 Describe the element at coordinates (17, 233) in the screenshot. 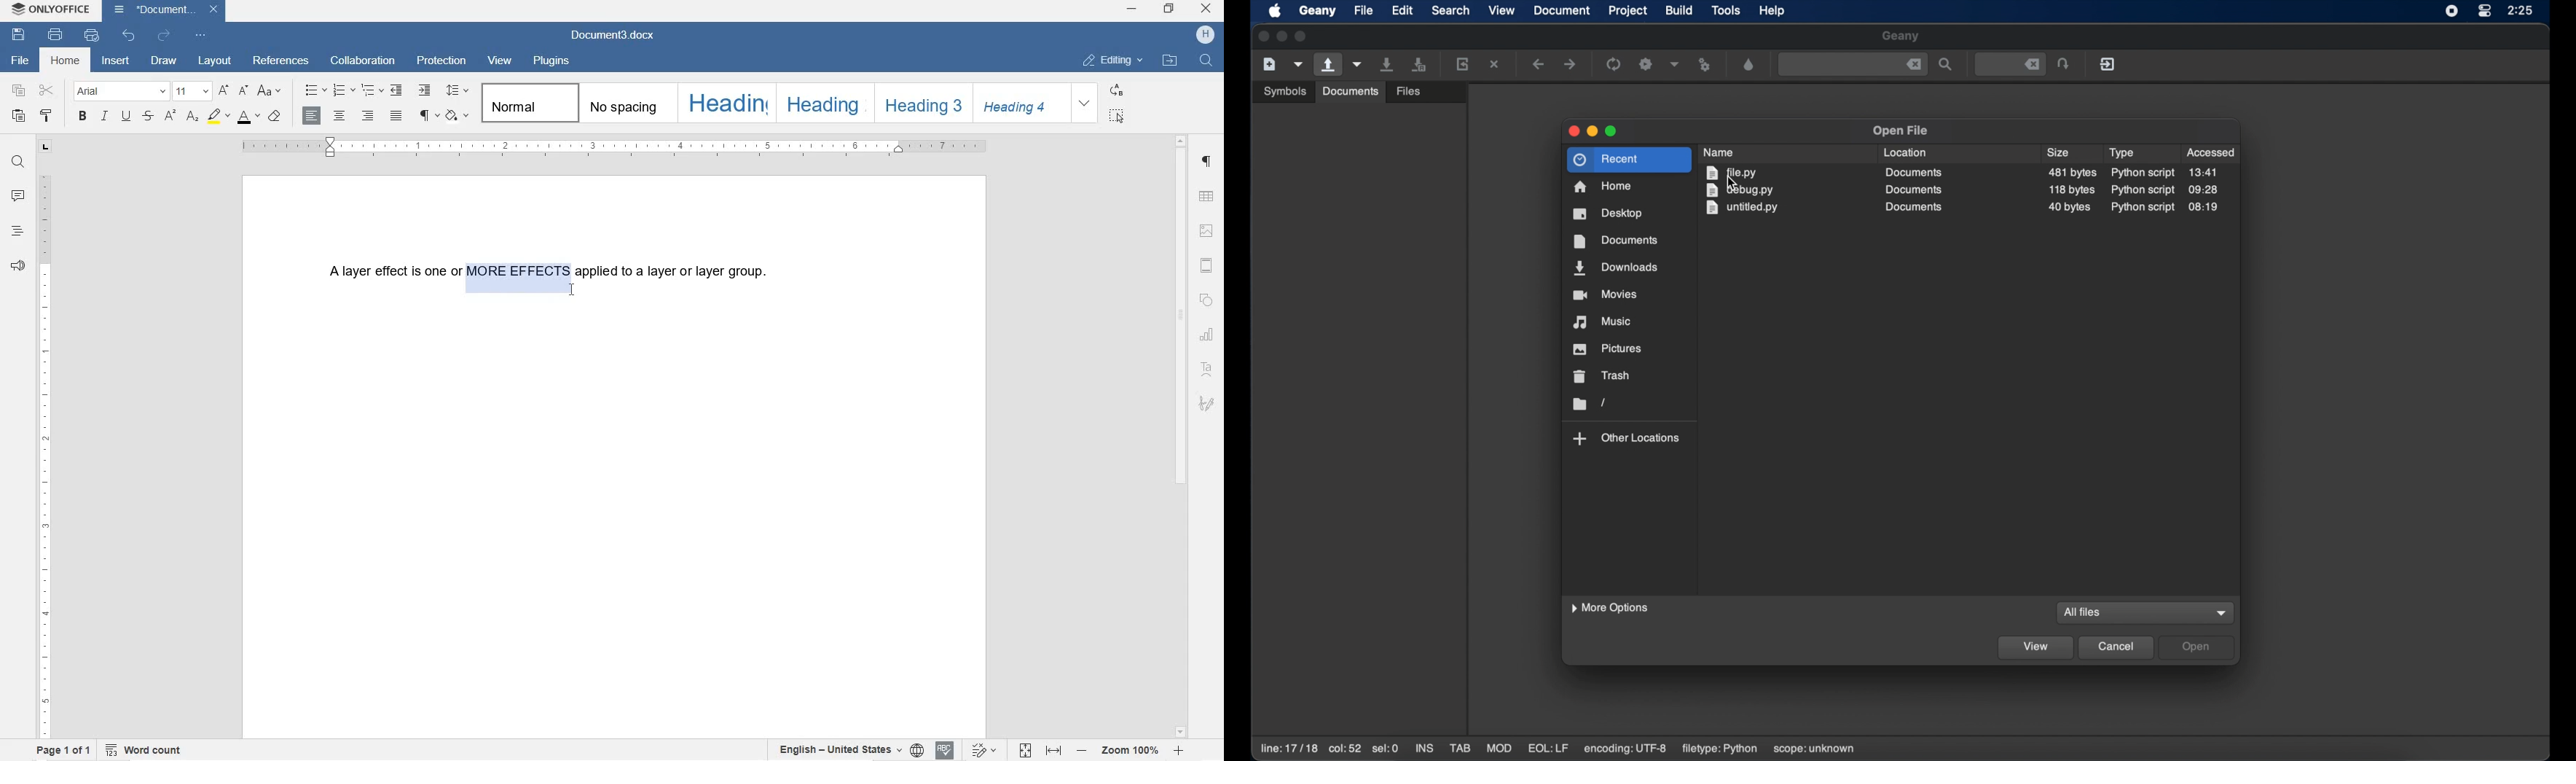

I see `HEADINGS` at that location.